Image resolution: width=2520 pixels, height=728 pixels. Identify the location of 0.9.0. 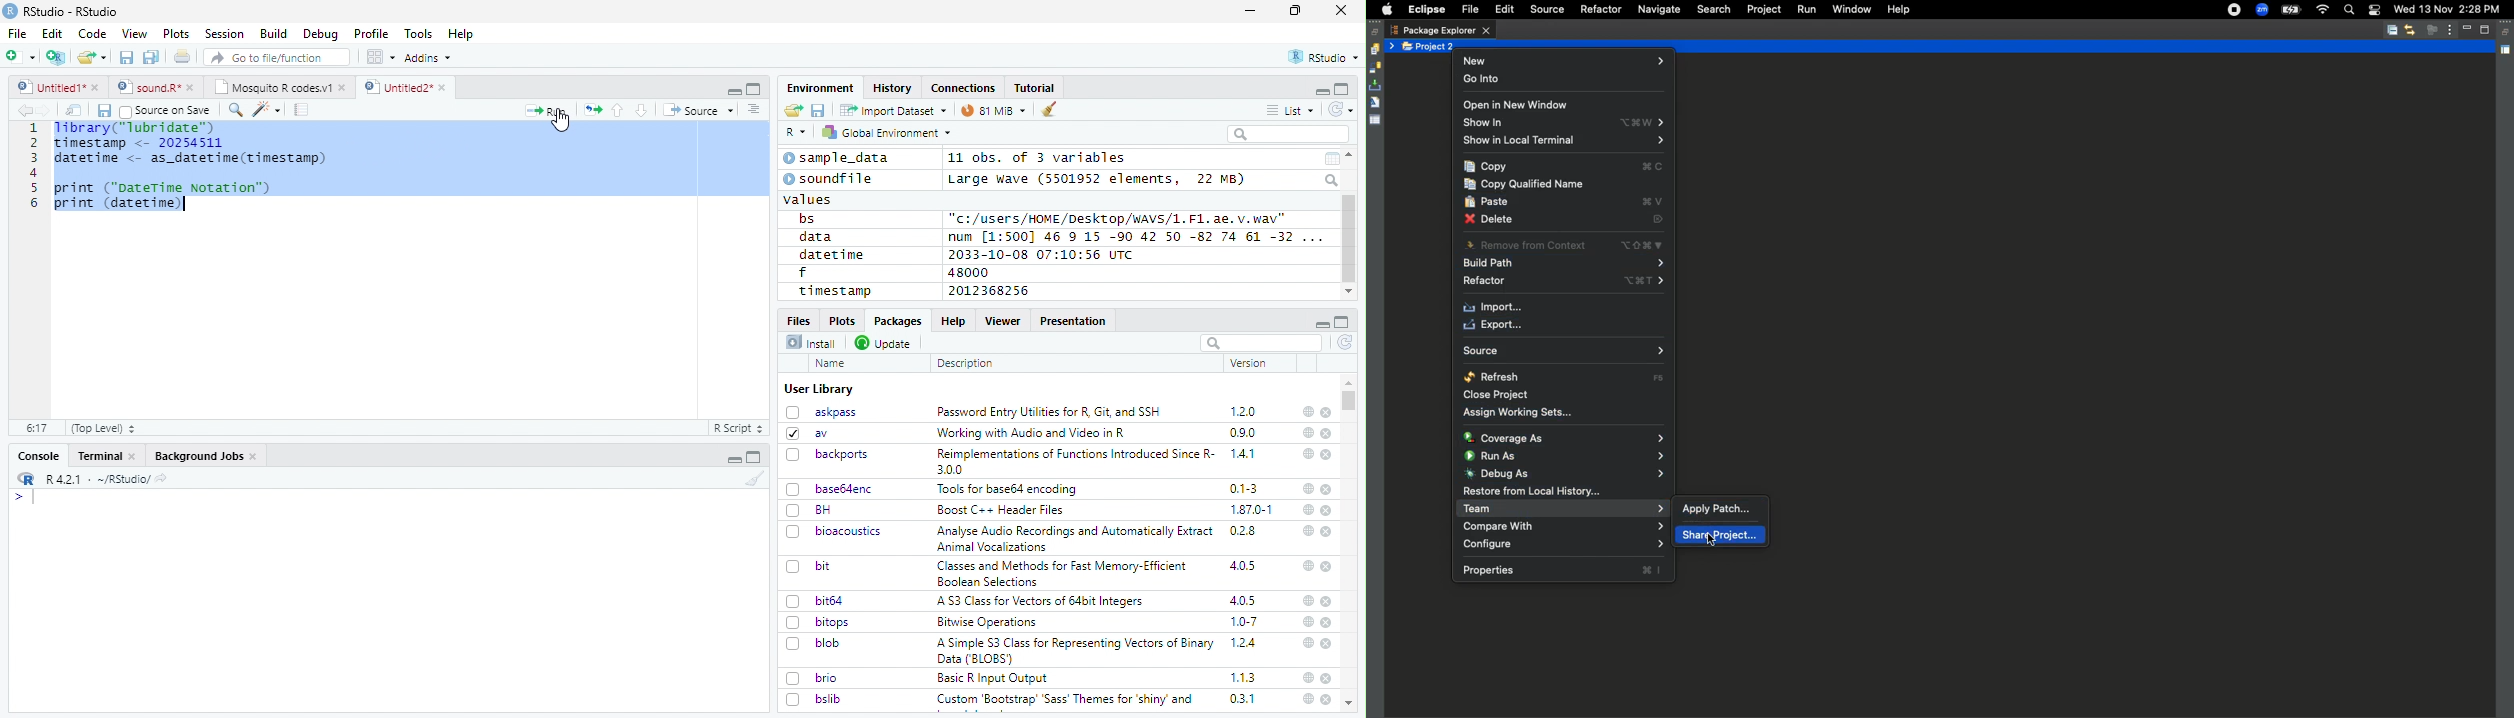
(1243, 433).